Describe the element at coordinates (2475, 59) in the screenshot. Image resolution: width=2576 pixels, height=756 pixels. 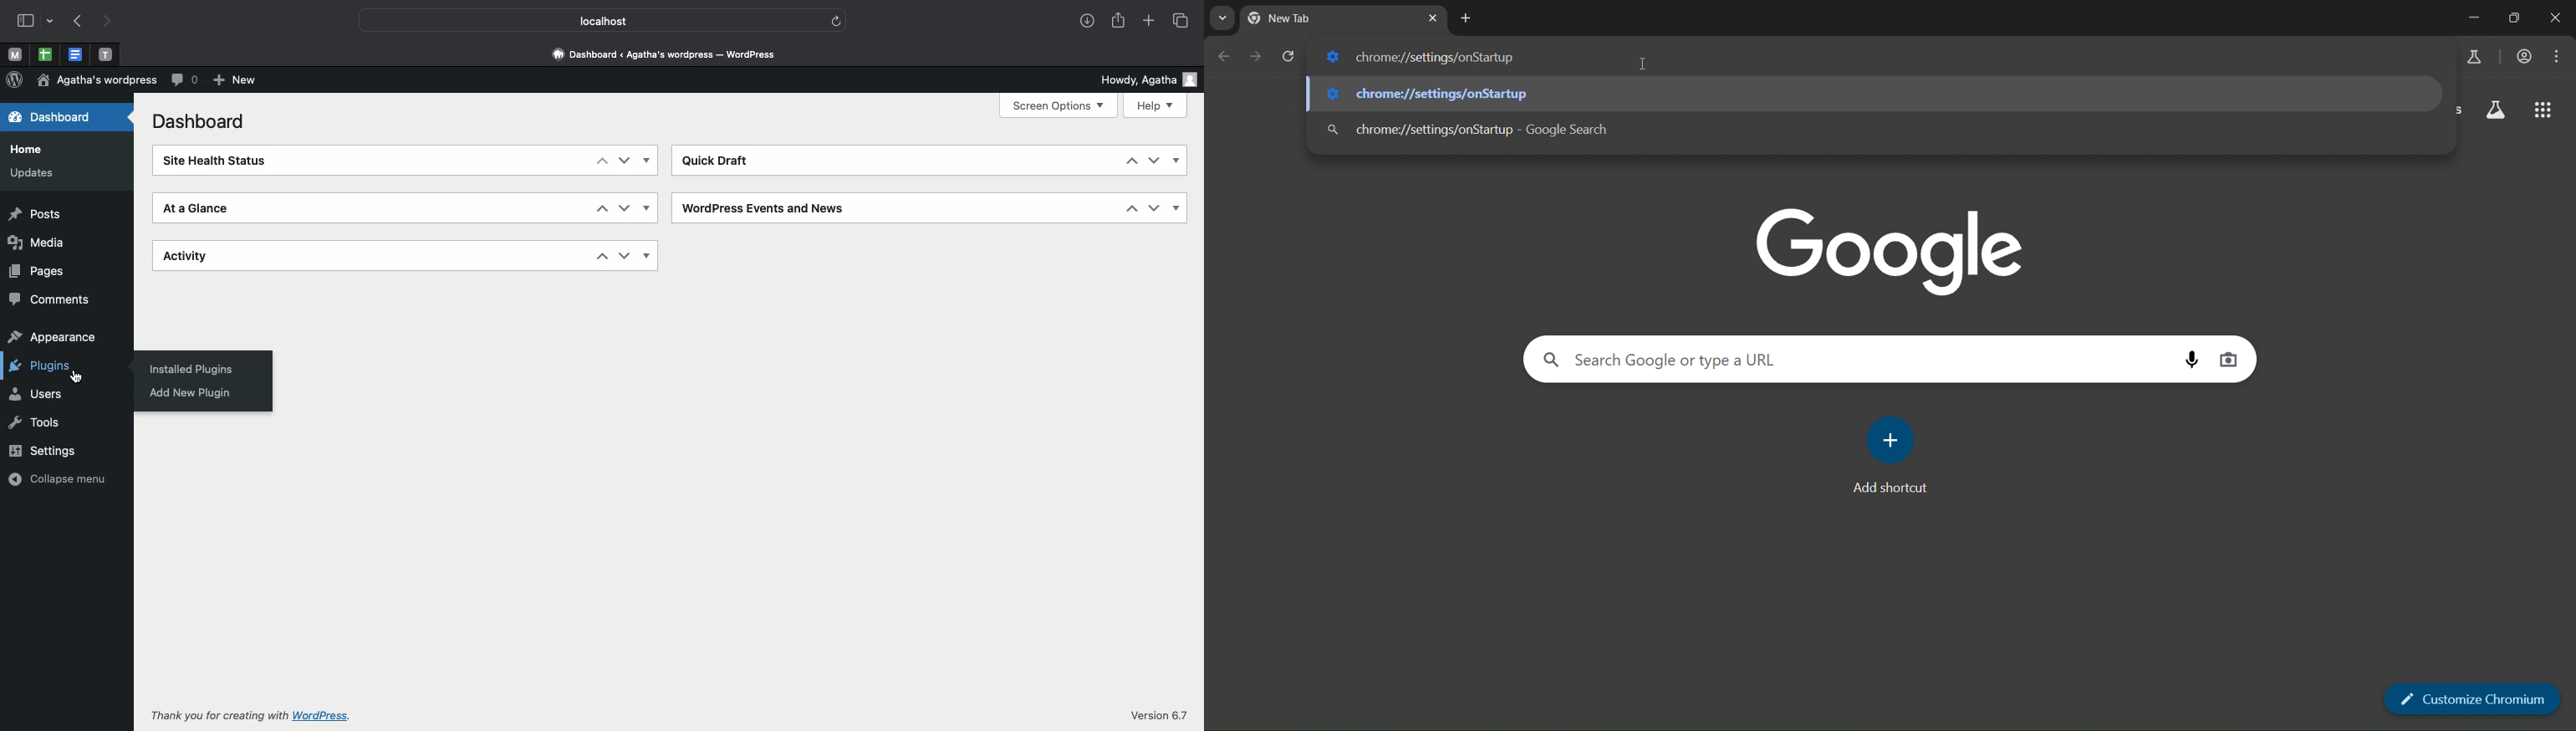
I see `search labs` at that location.